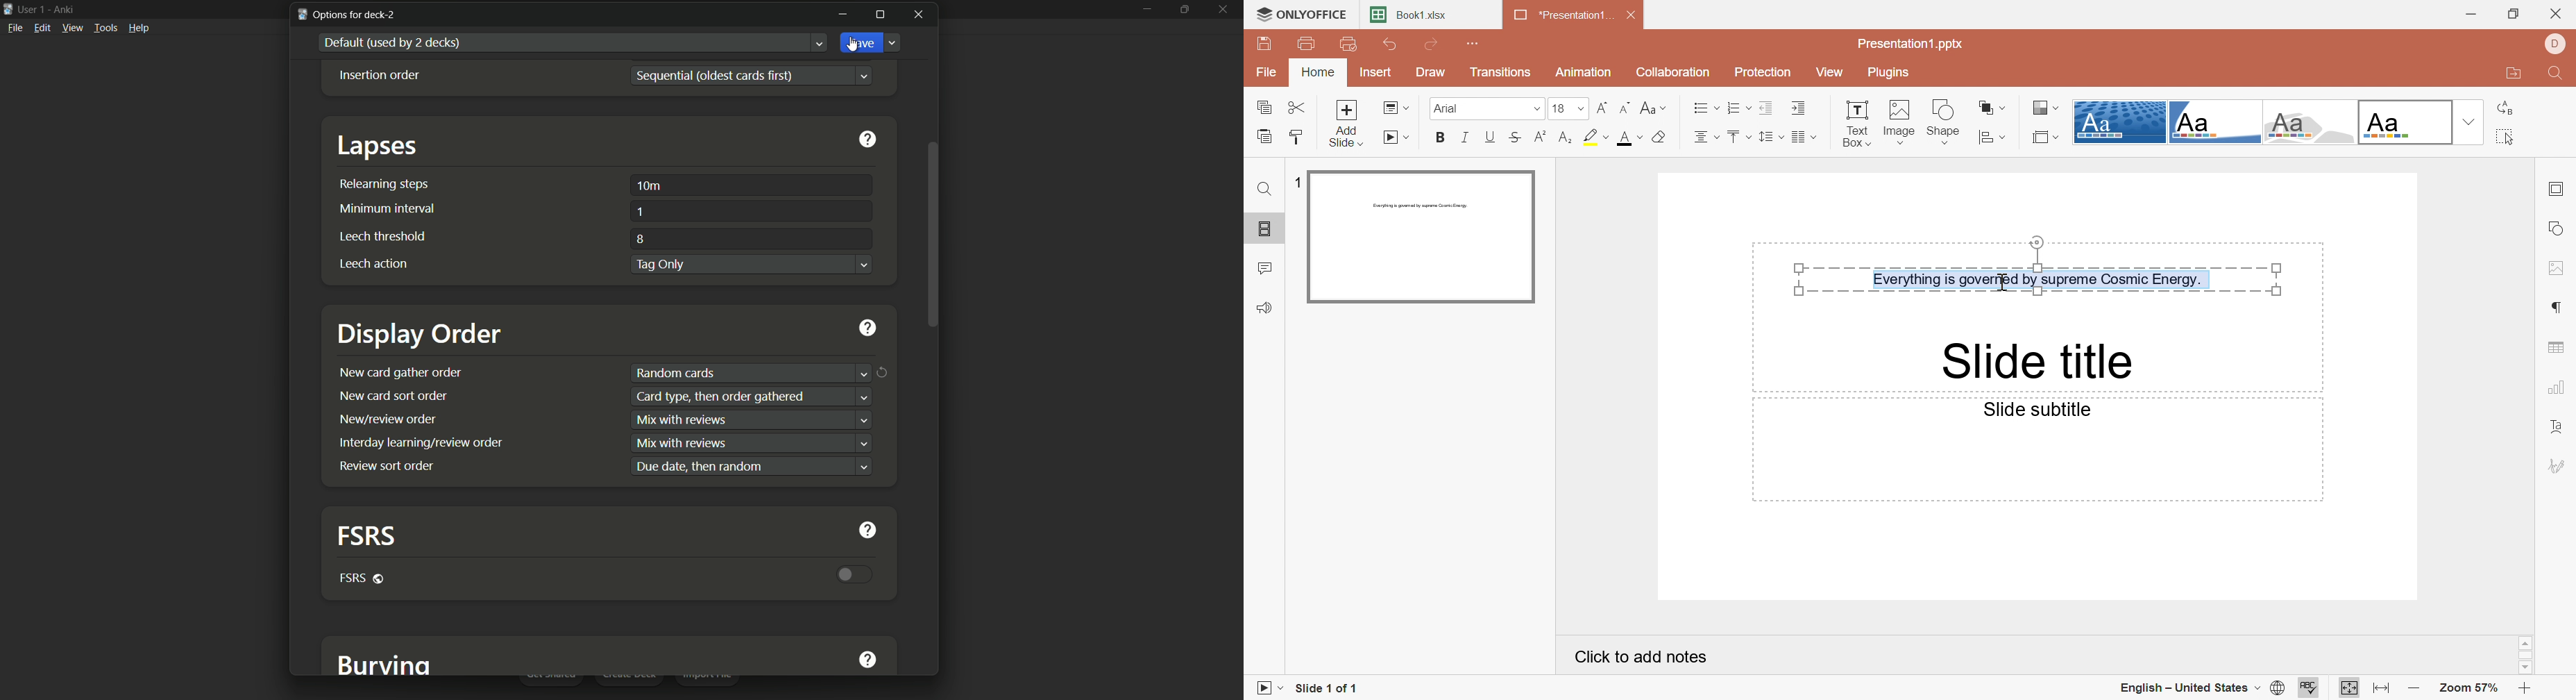 This screenshot has width=2576, height=700. Describe the element at coordinates (2557, 390) in the screenshot. I see `Chart settings` at that location.